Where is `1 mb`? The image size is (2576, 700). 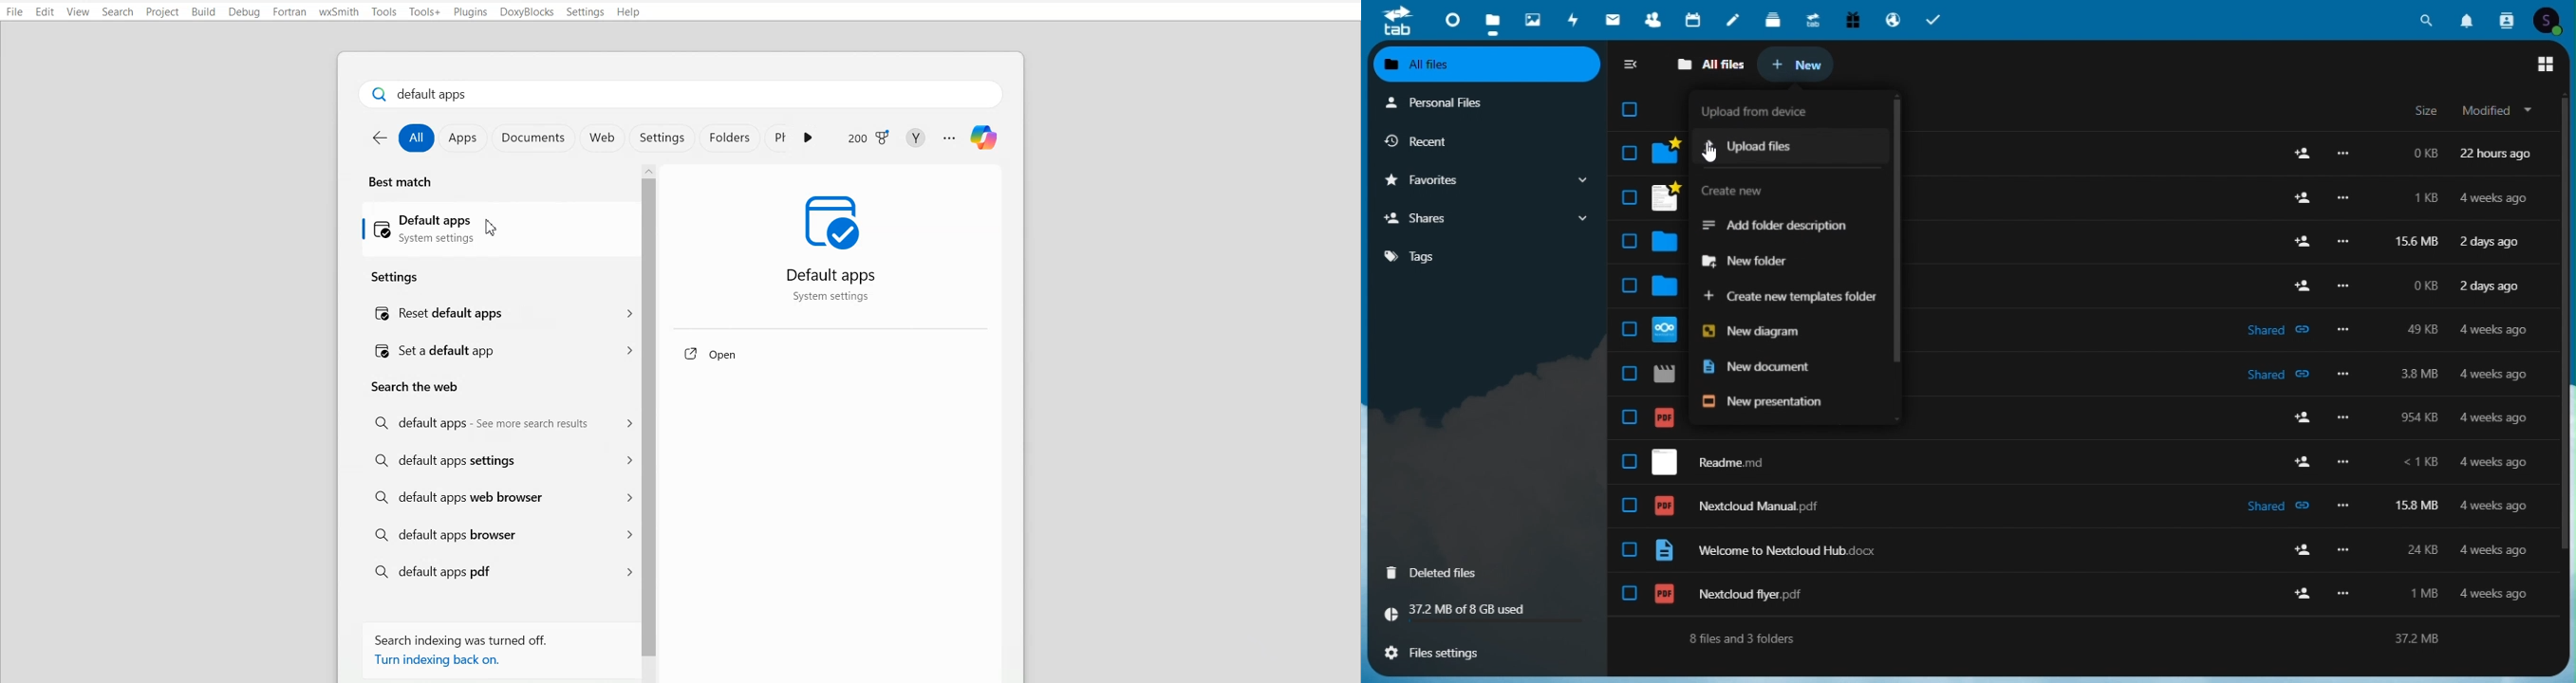 1 mb is located at coordinates (2422, 595).